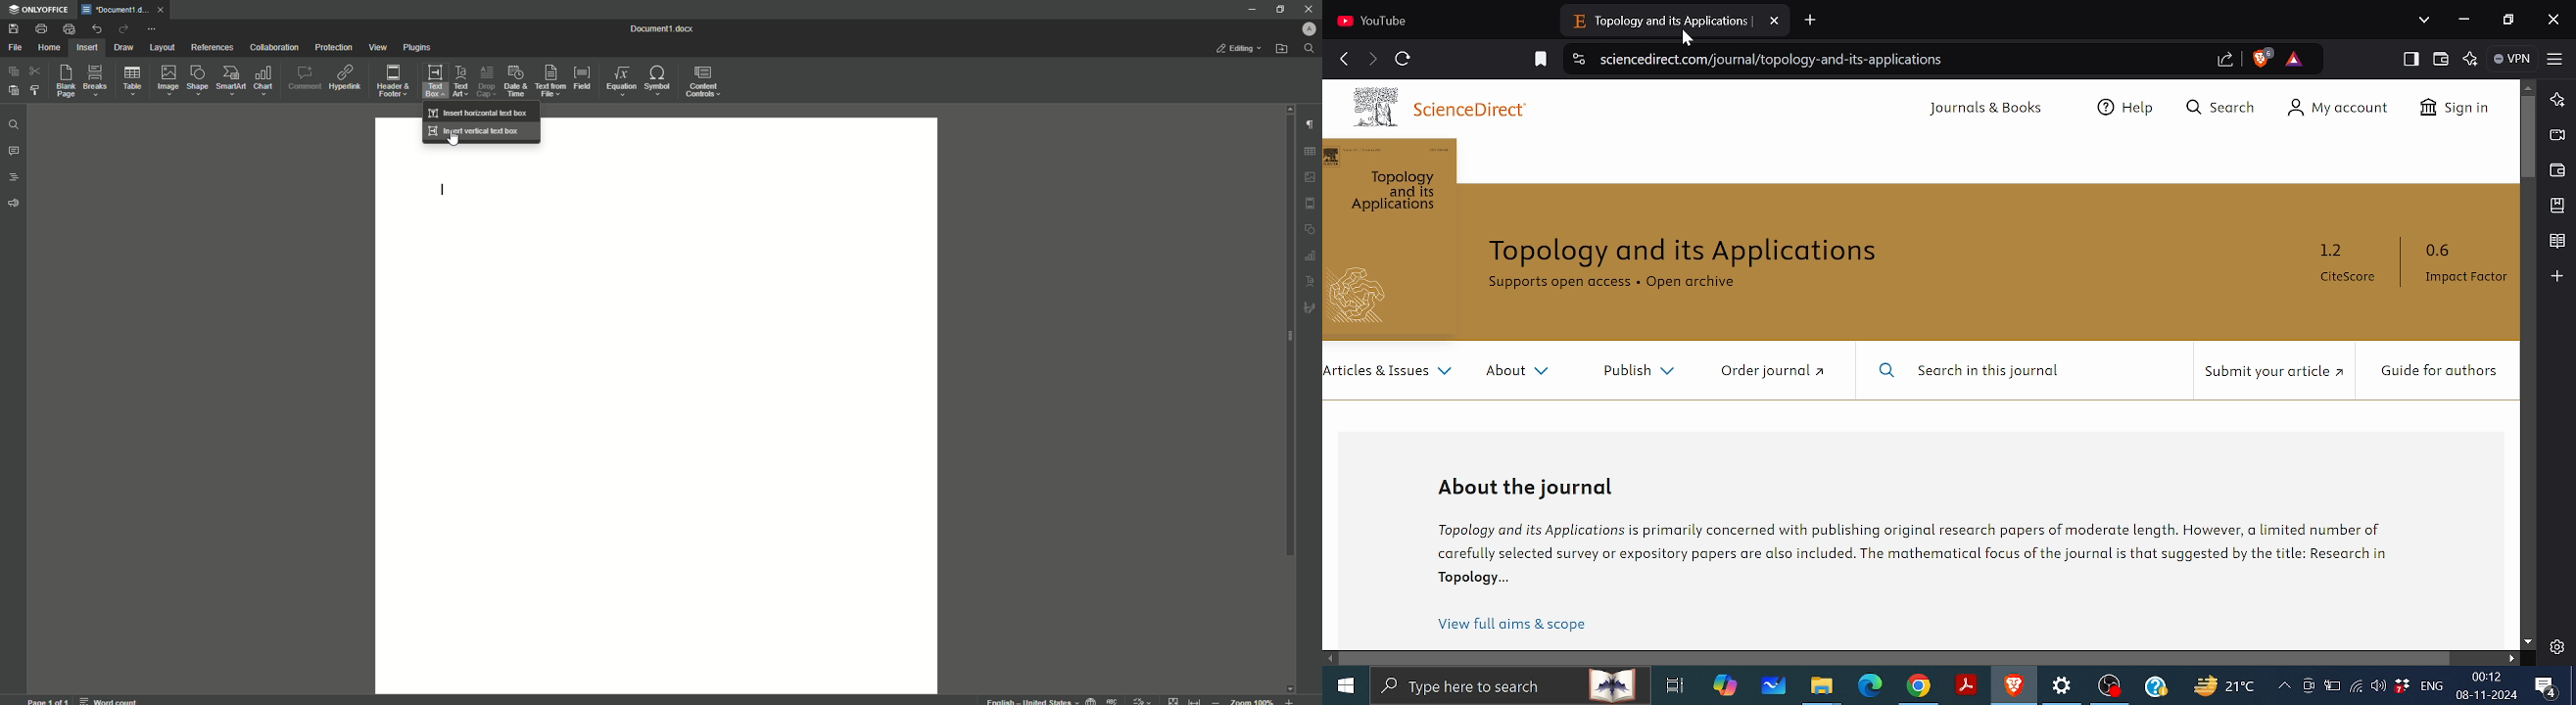 This screenshot has height=728, width=2576. Describe the element at coordinates (1282, 49) in the screenshot. I see `Open From File` at that location.